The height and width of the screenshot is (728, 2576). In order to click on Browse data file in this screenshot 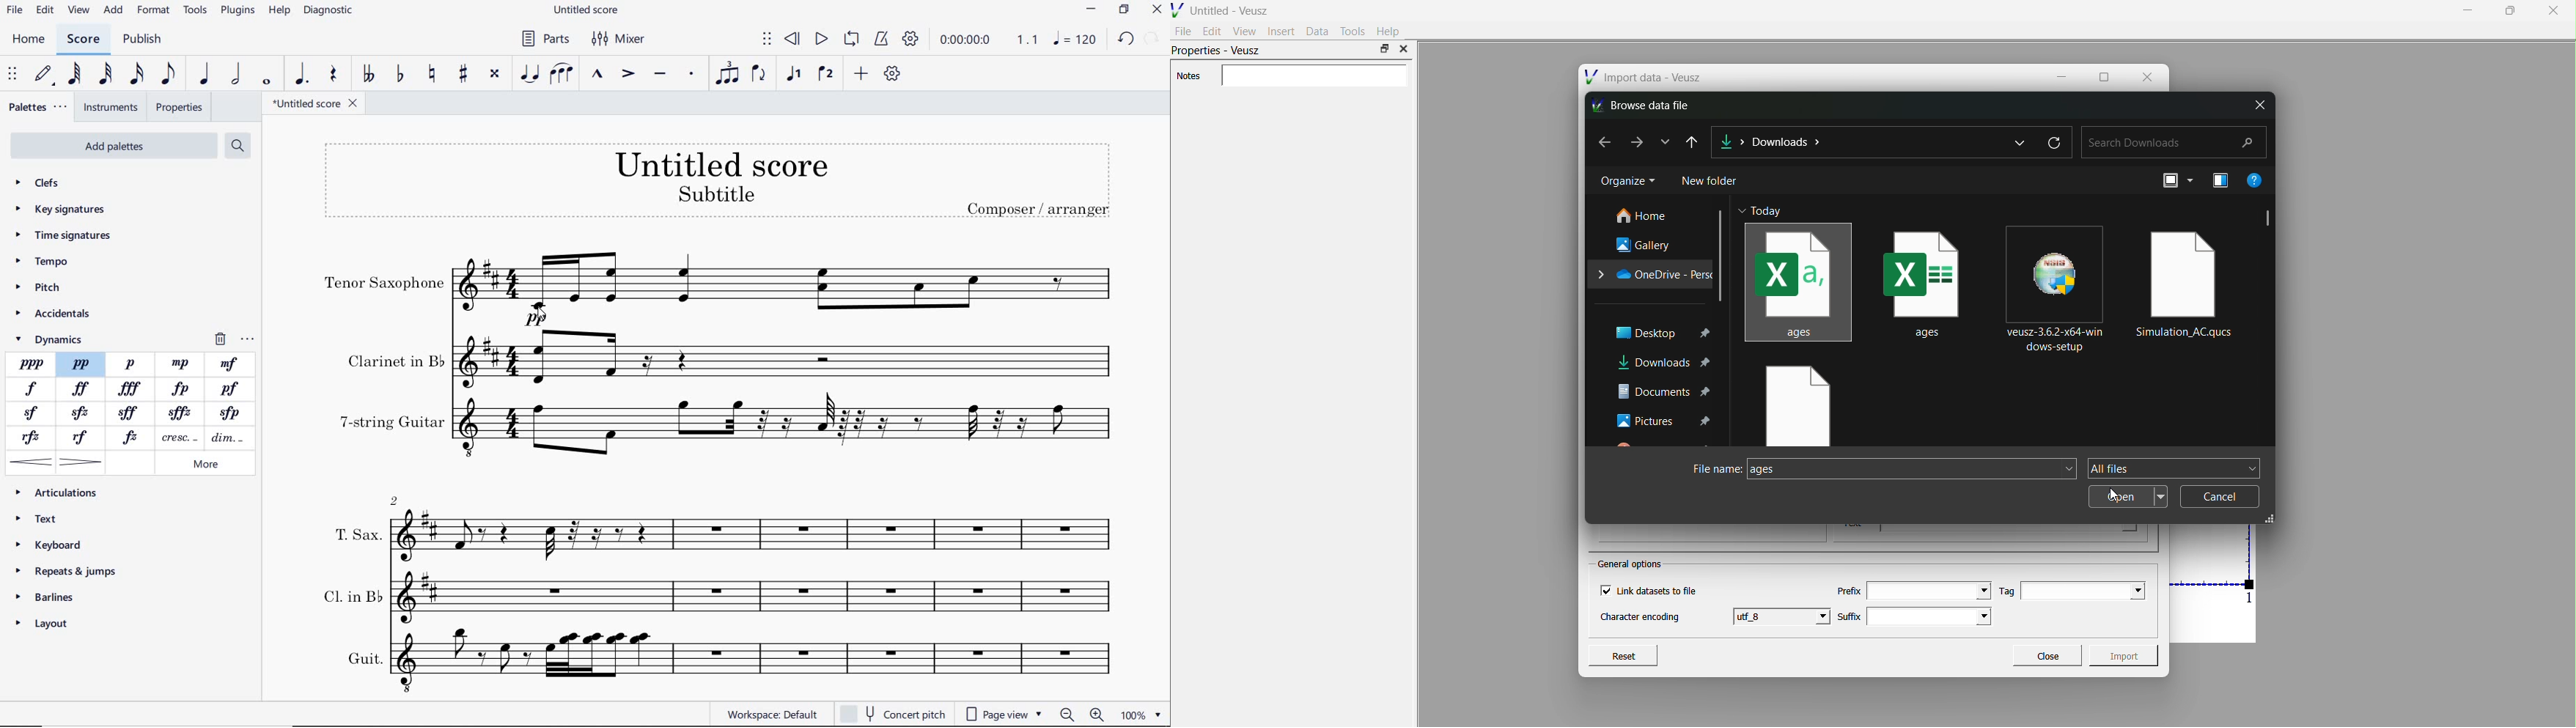, I will do `click(1645, 105)`.